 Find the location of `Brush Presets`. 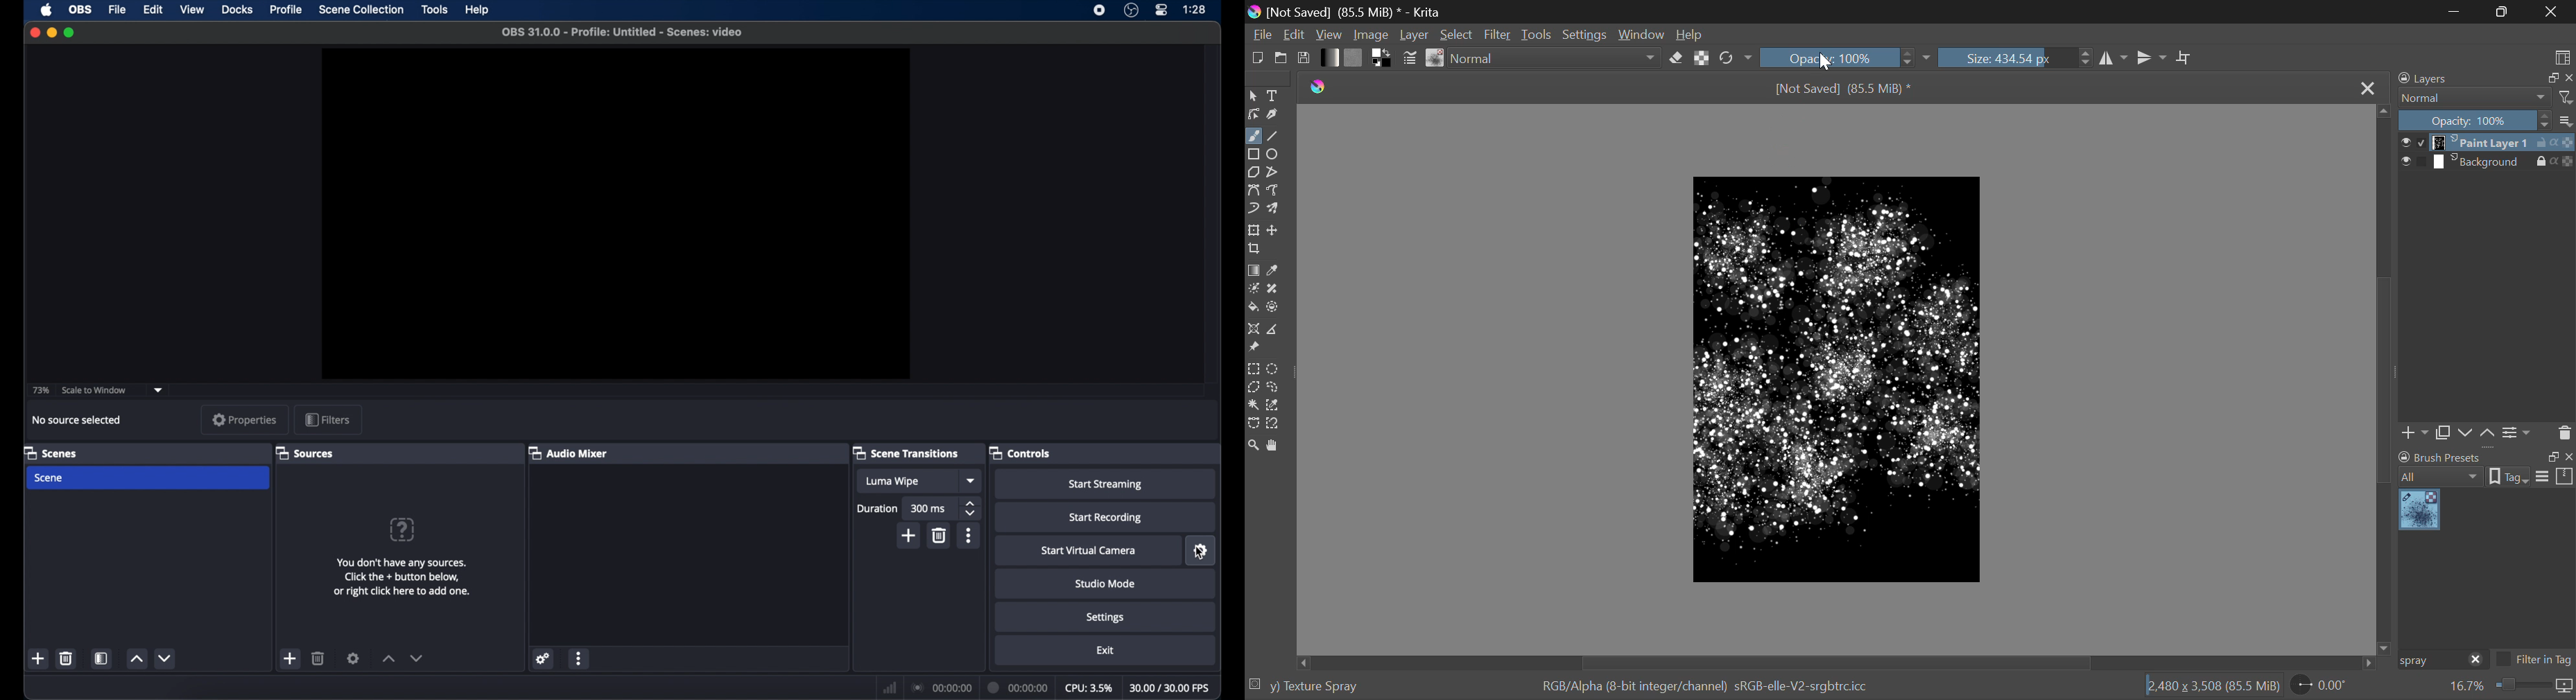

Brush Presets is located at coordinates (1436, 58).